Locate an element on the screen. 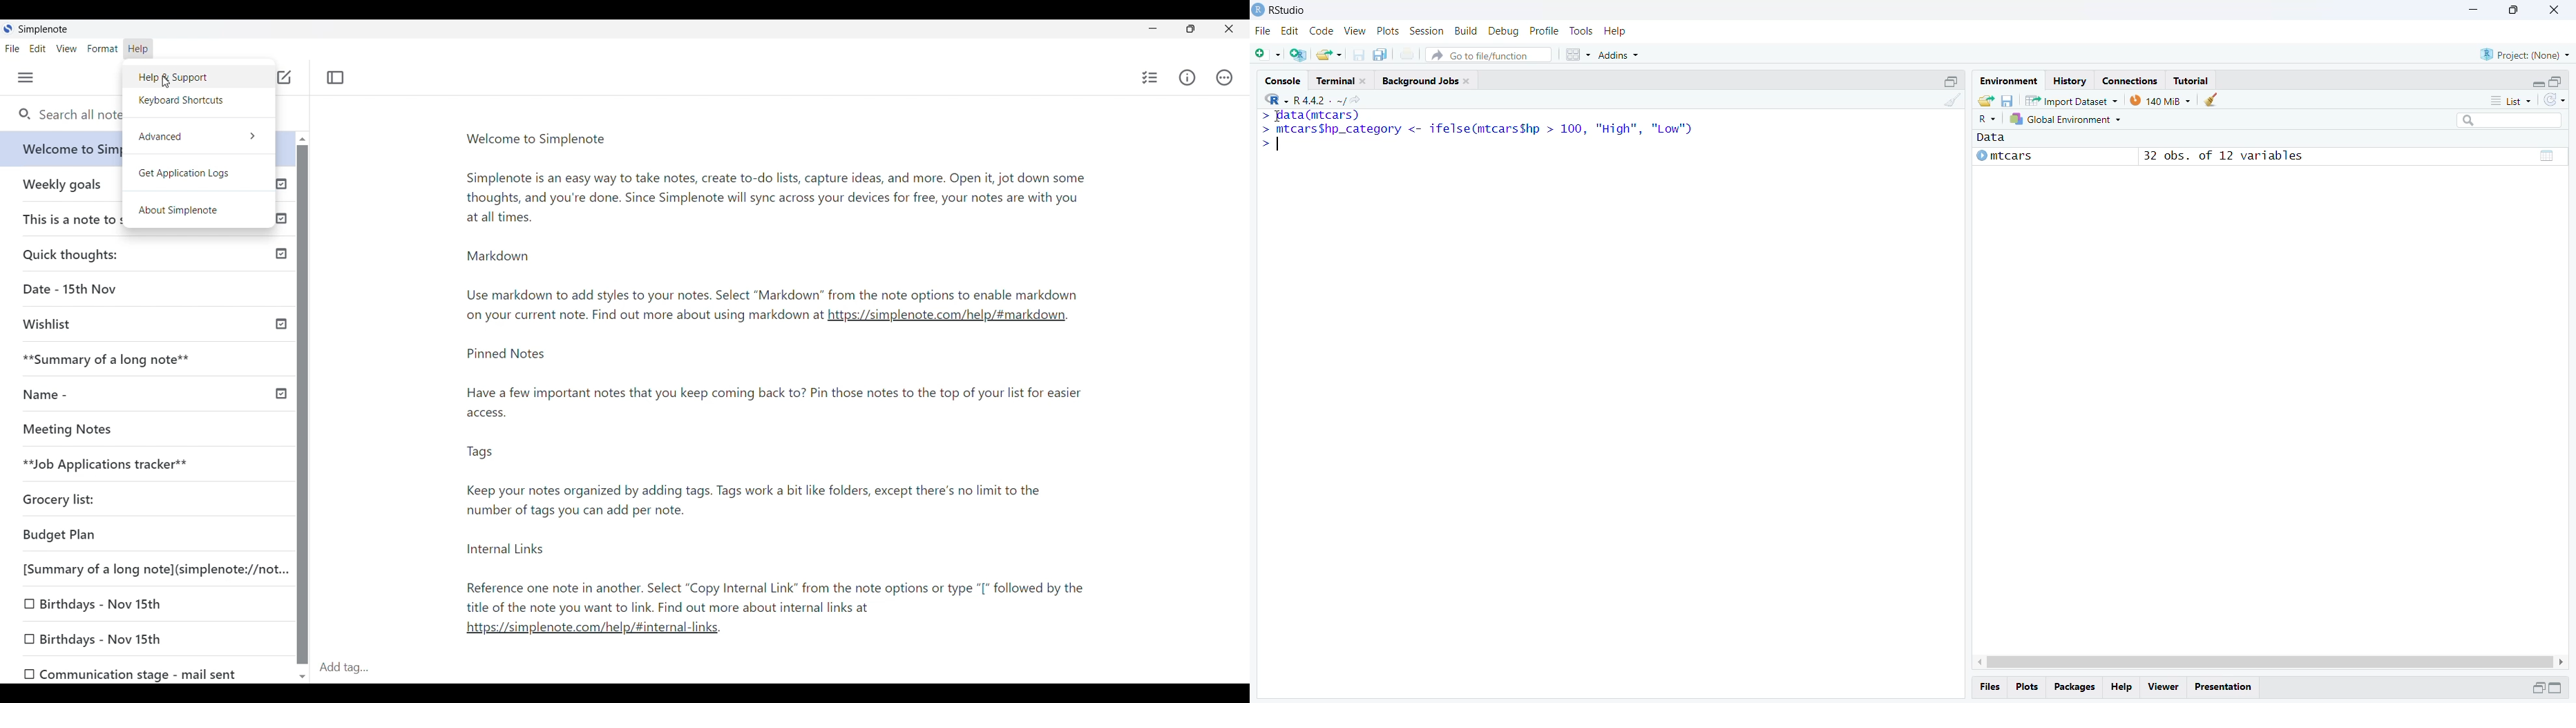  Clear console (Ctrl +L) is located at coordinates (2211, 100).